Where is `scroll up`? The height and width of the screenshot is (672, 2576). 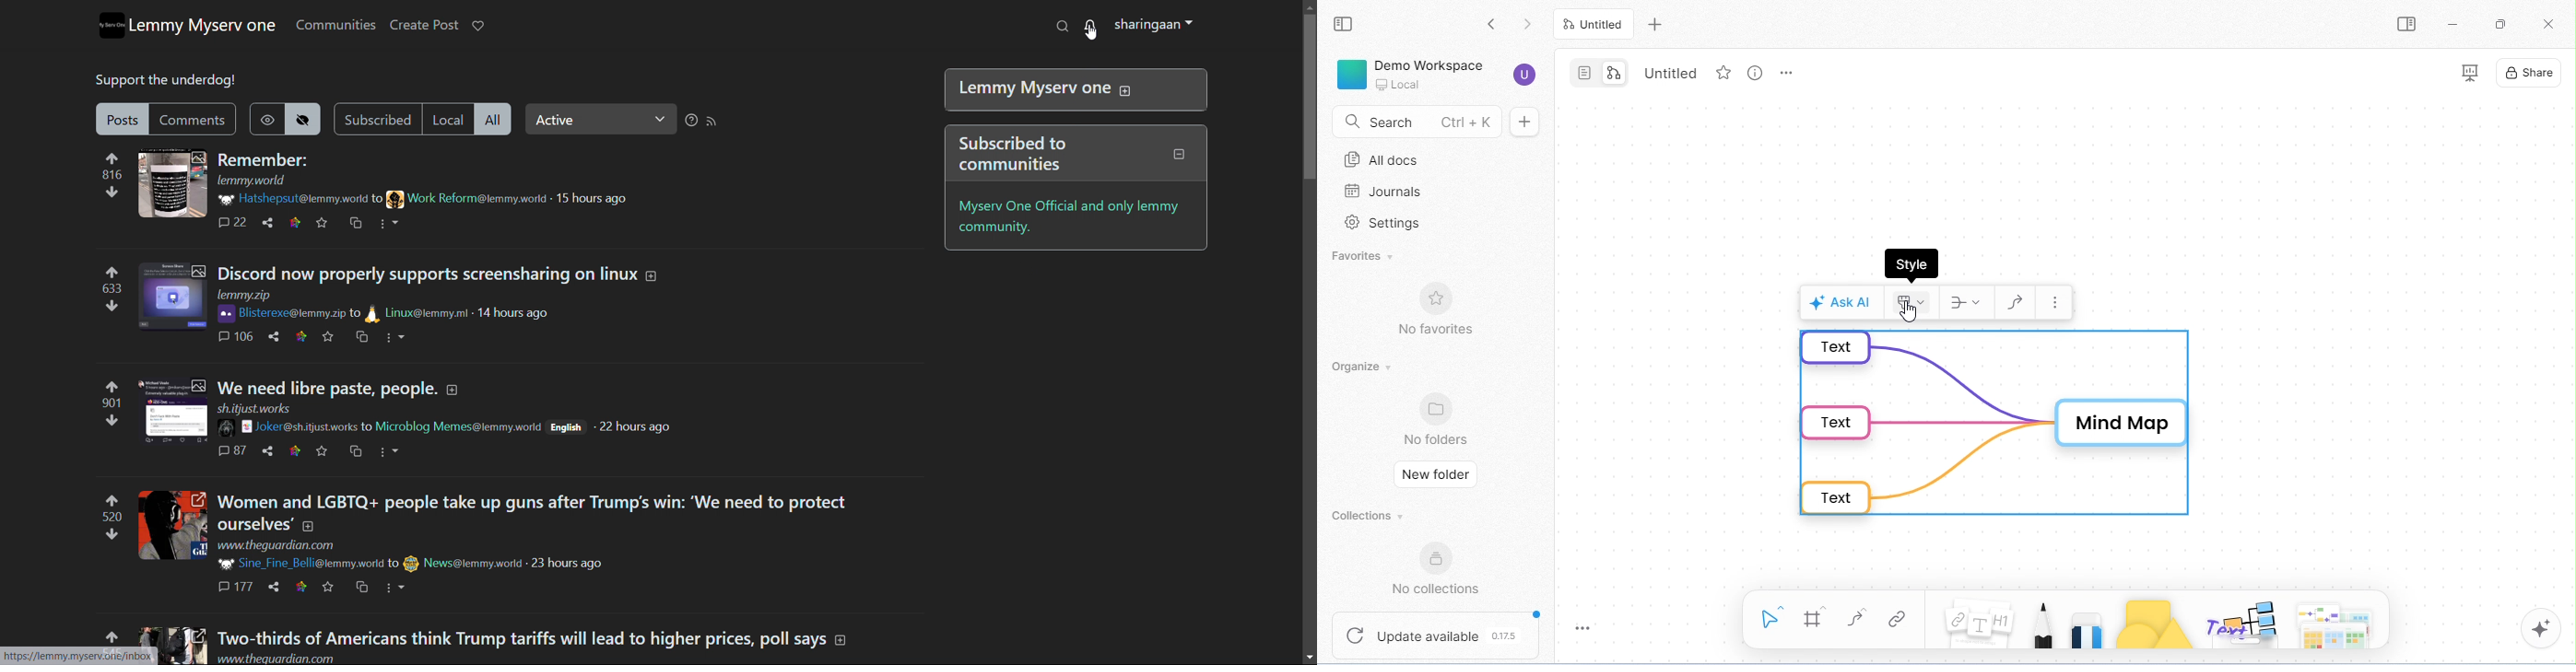
scroll up is located at coordinates (1309, 5).